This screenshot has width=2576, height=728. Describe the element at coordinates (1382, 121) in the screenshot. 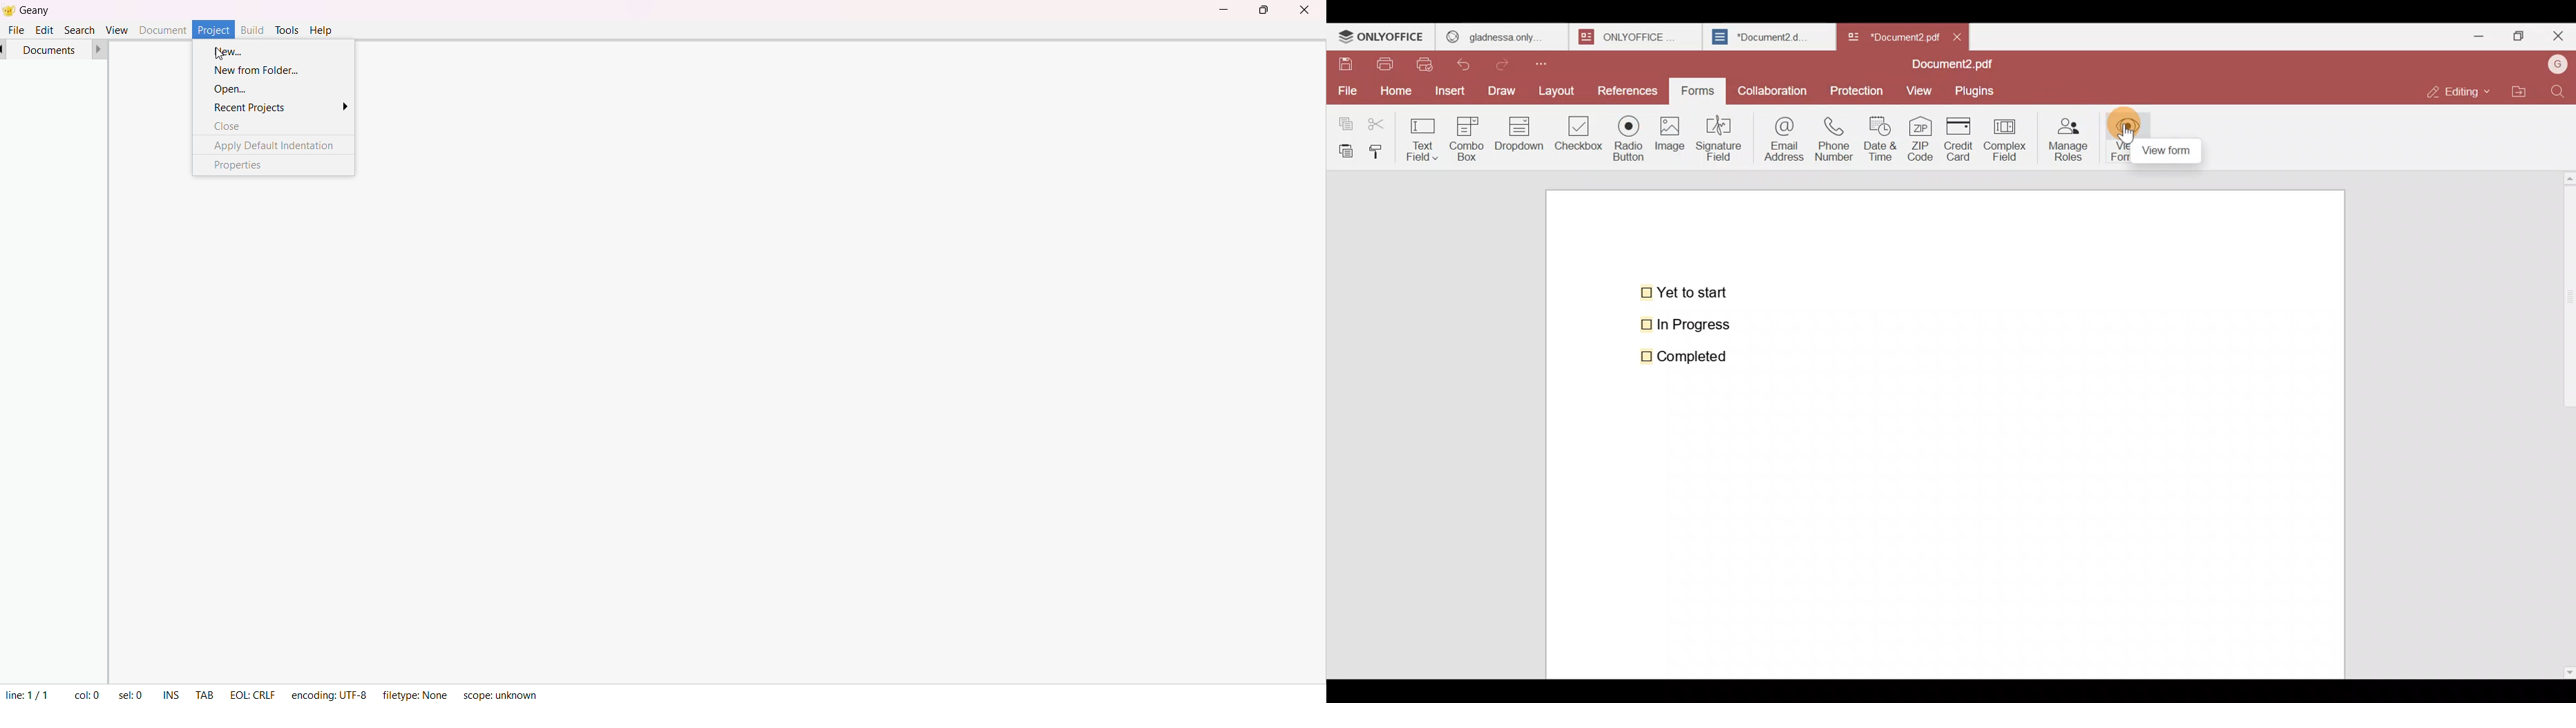

I see `Cut` at that location.